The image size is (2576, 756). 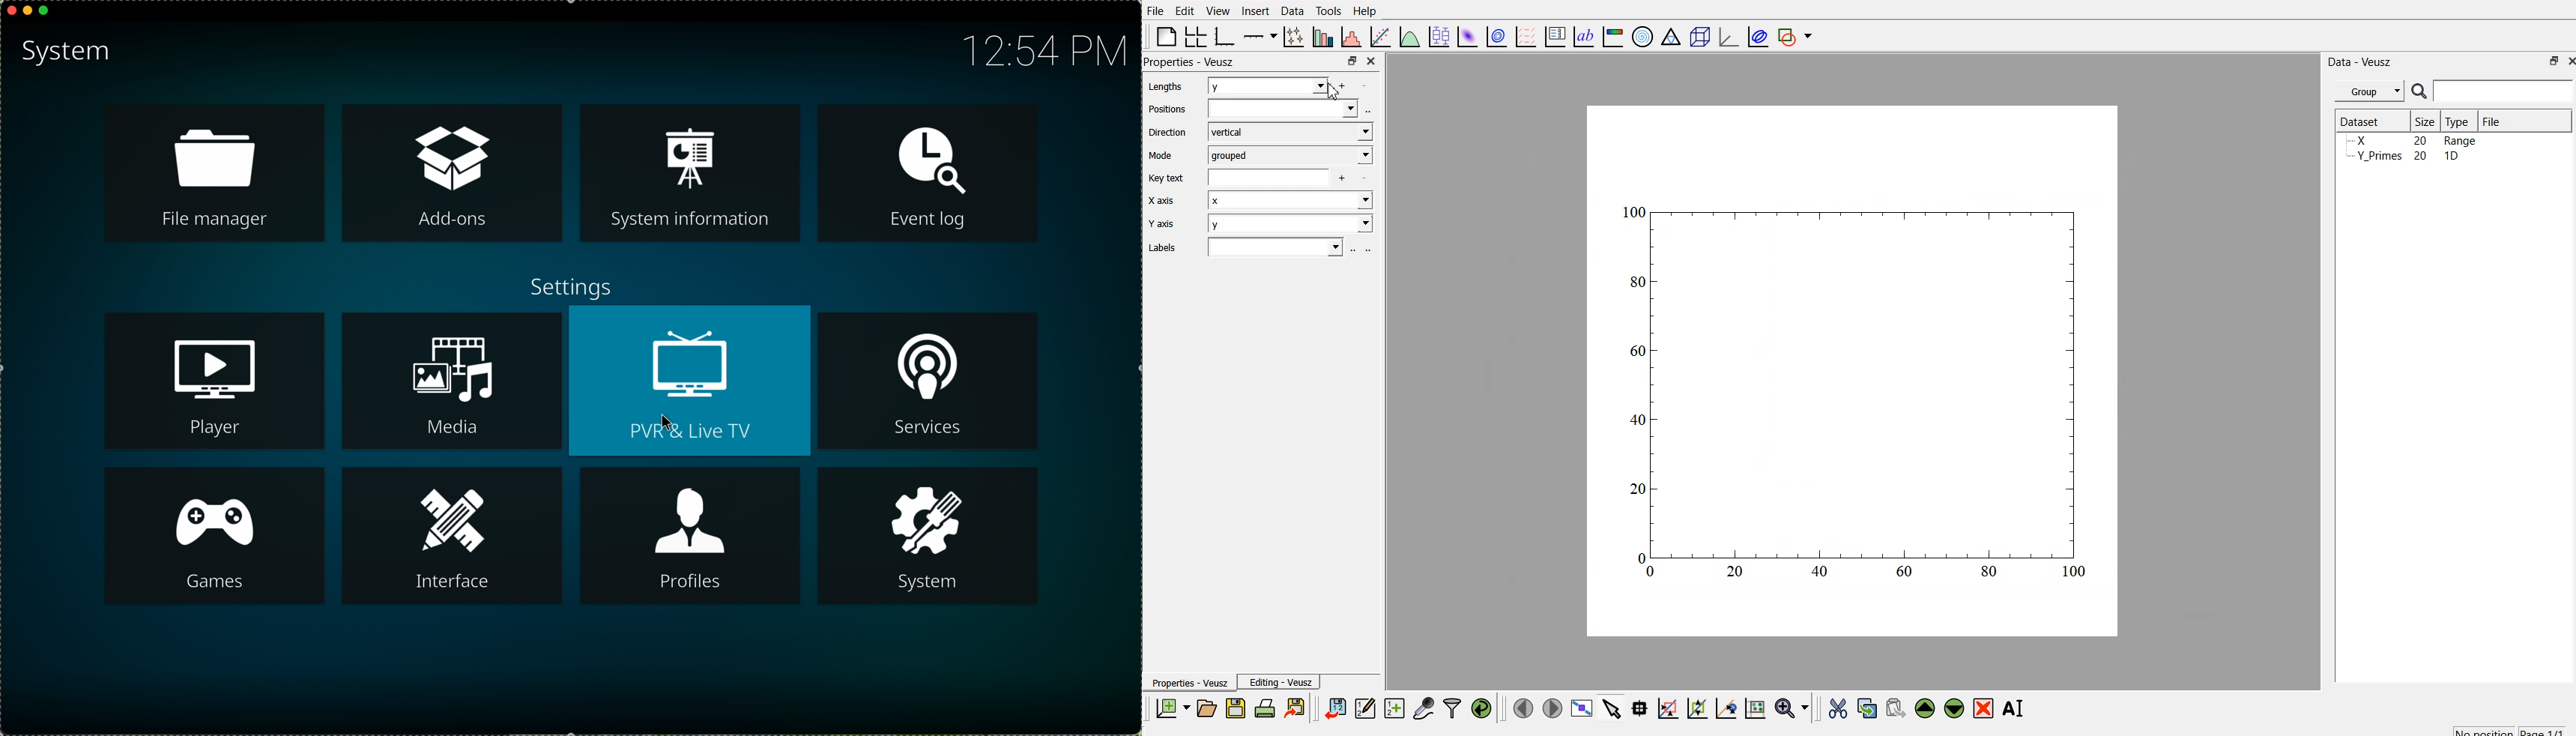 What do you see at coordinates (454, 174) in the screenshot?
I see `add-ons option` at bounding box center [454, 174].